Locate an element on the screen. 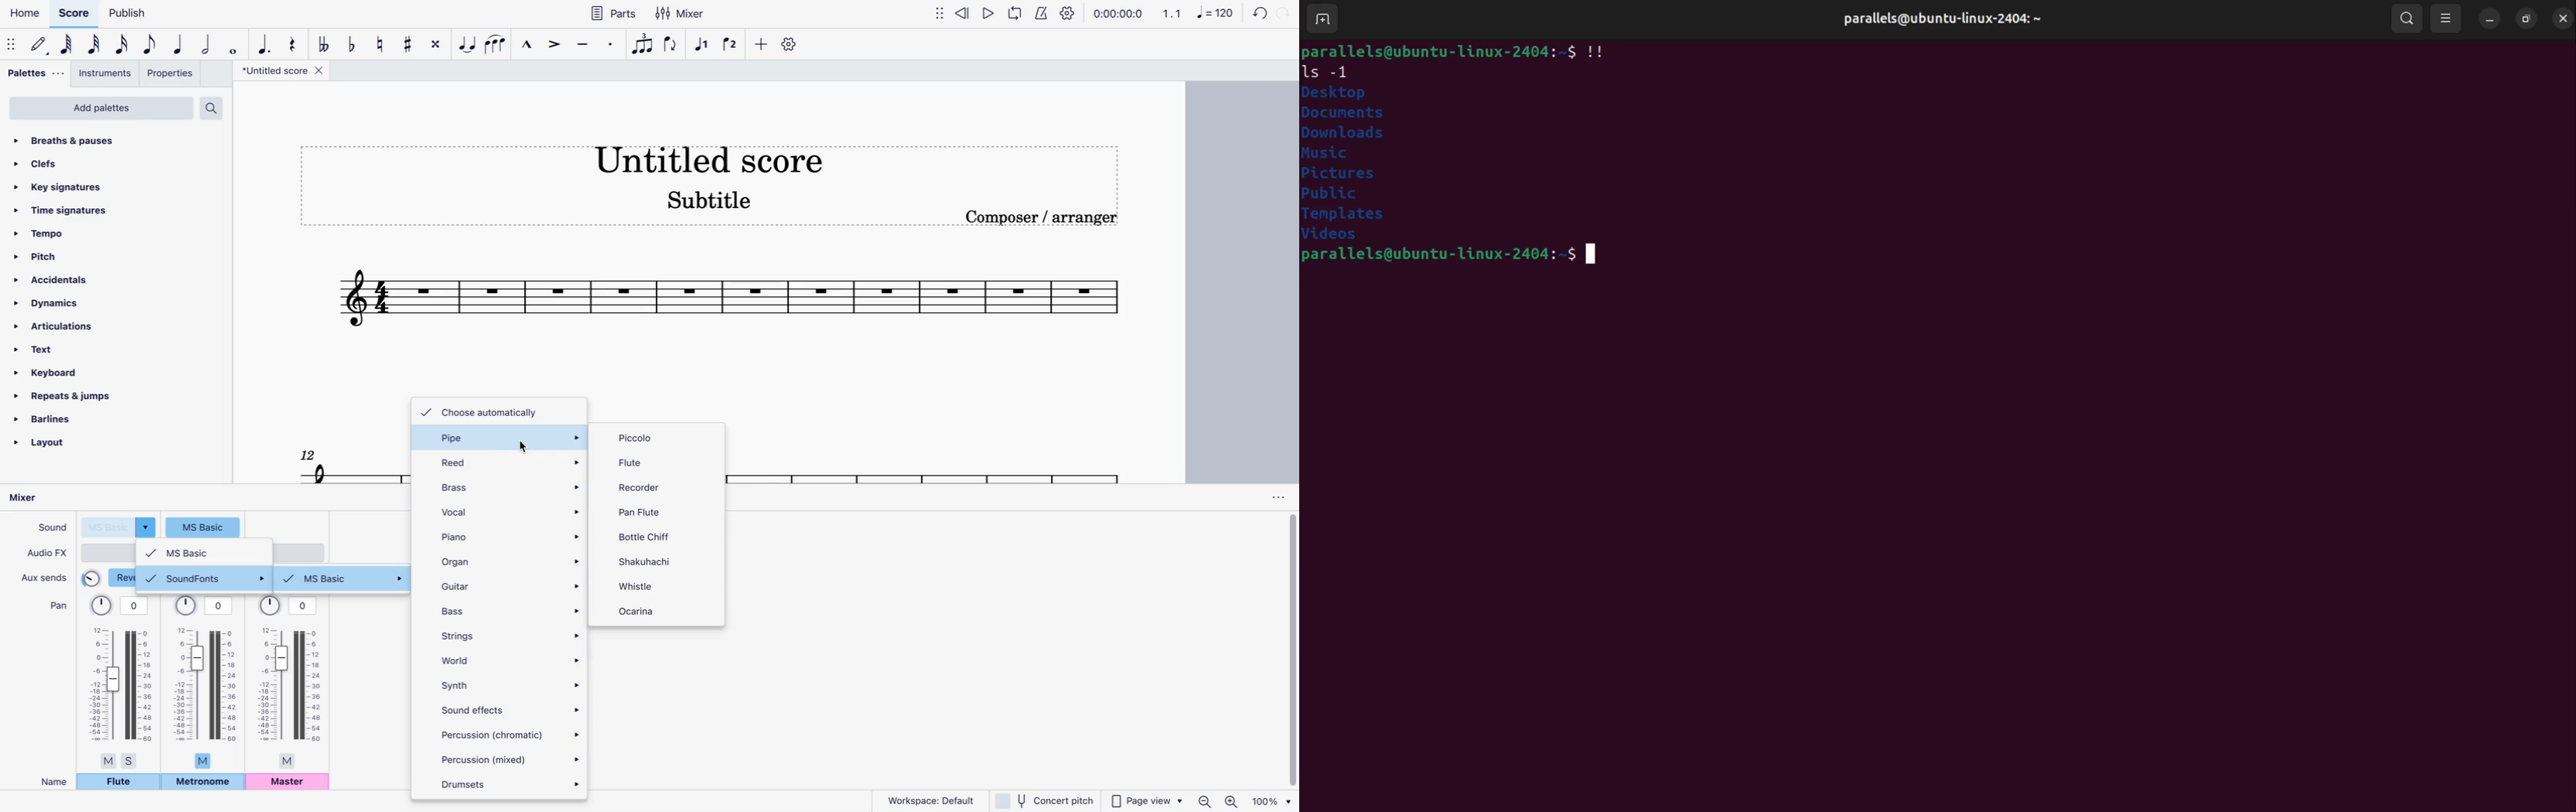 This screenshot has width=2576, height=812. repeats & jumps is located at coordinates (73, 397).